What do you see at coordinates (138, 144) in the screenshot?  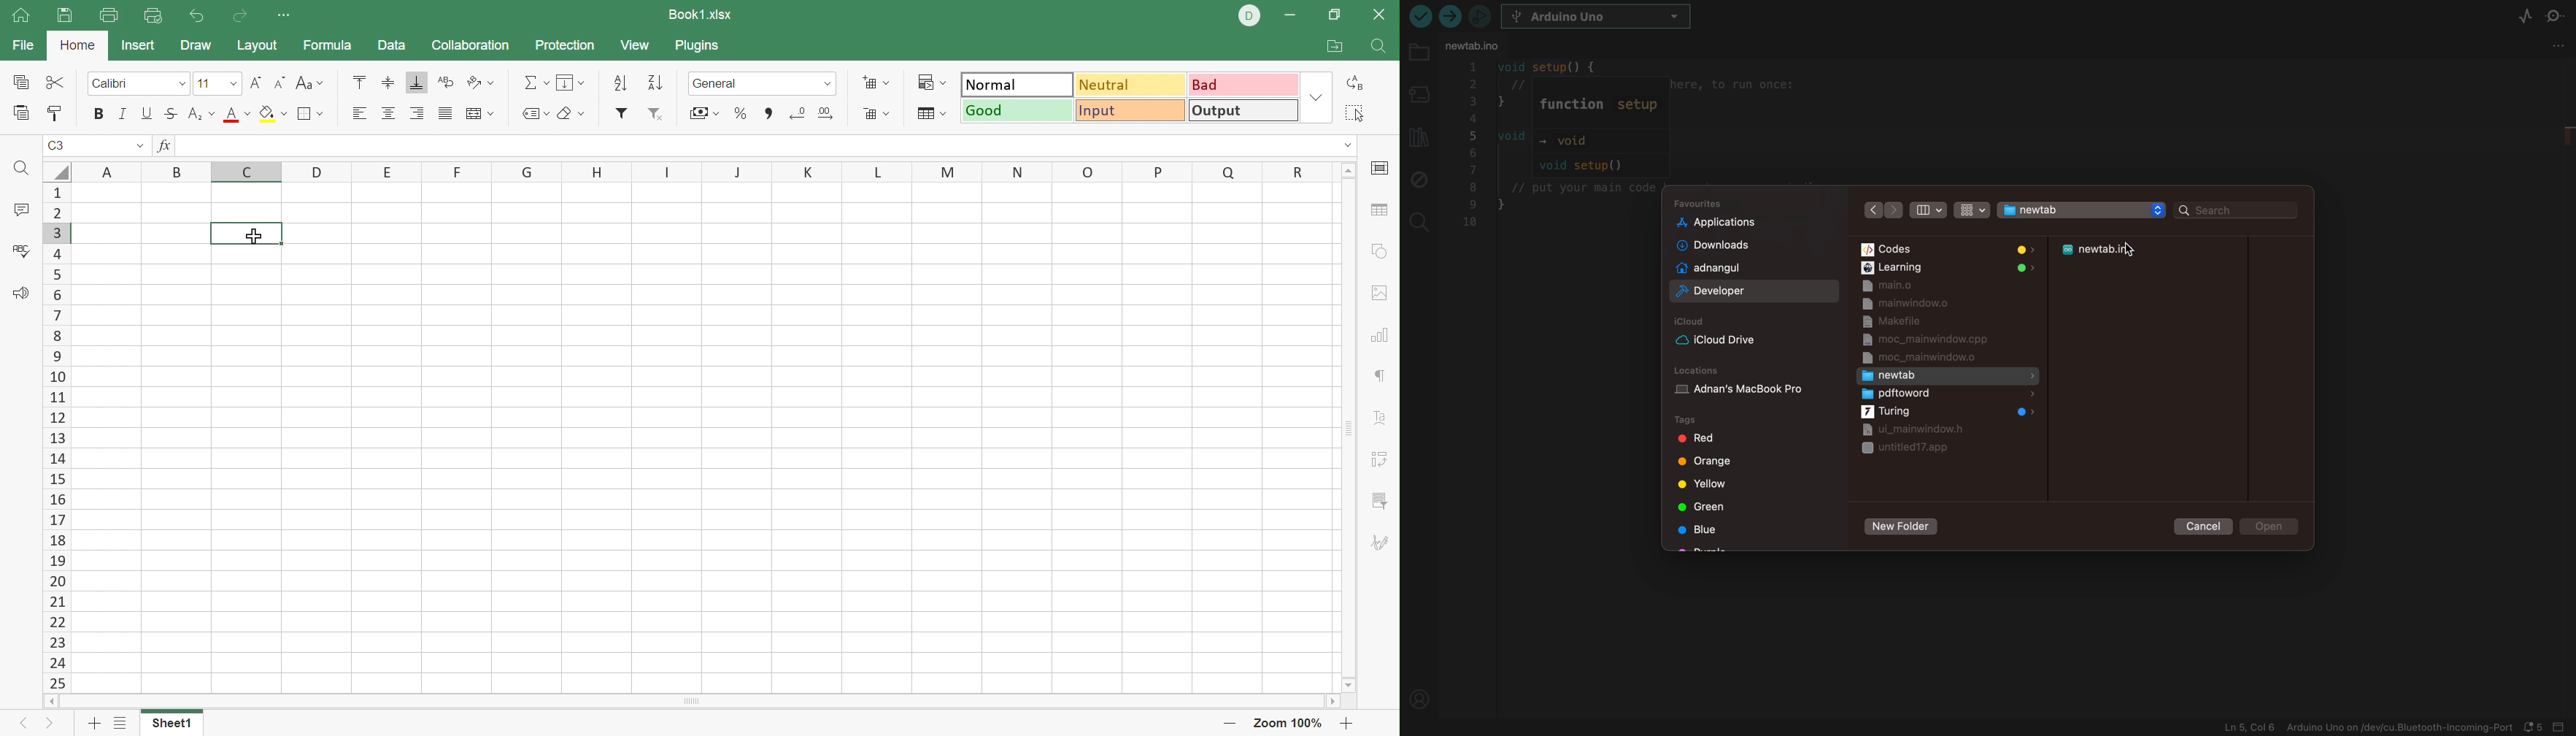 I see `Drop Down` at bounding box center [138, 144].